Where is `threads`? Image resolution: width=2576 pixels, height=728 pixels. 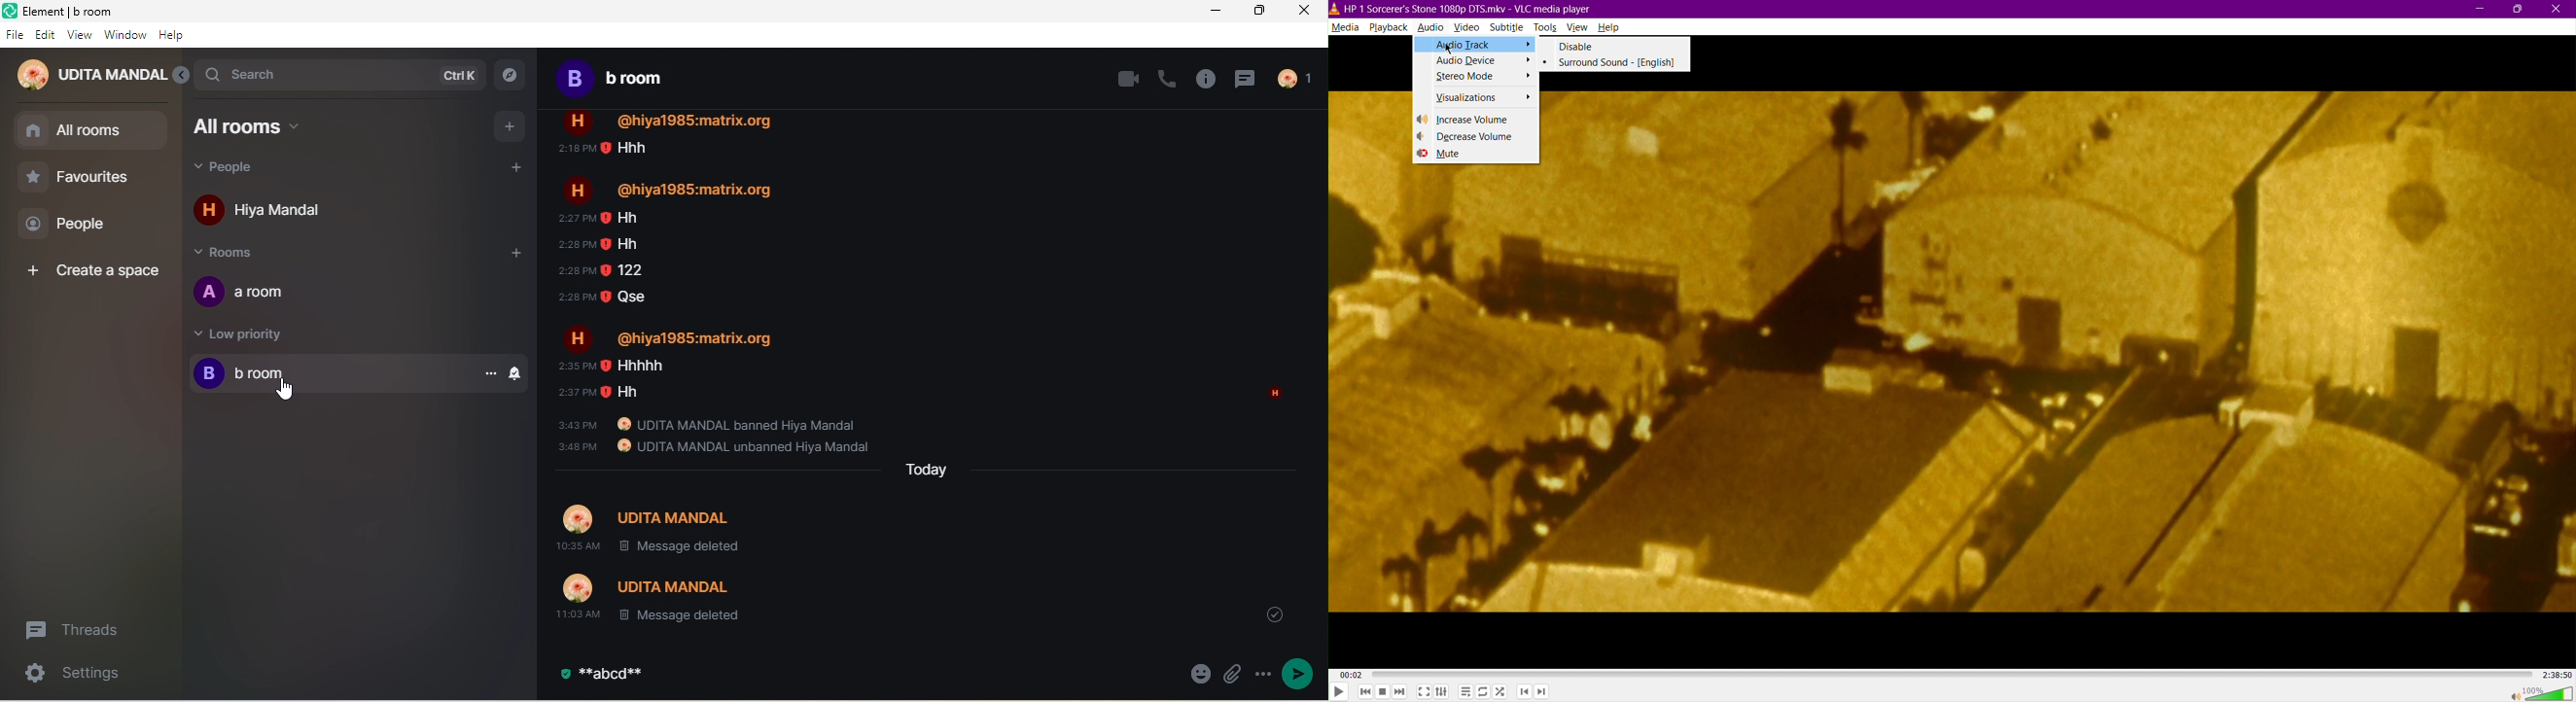
threads is located at coordinates (1248, 78).